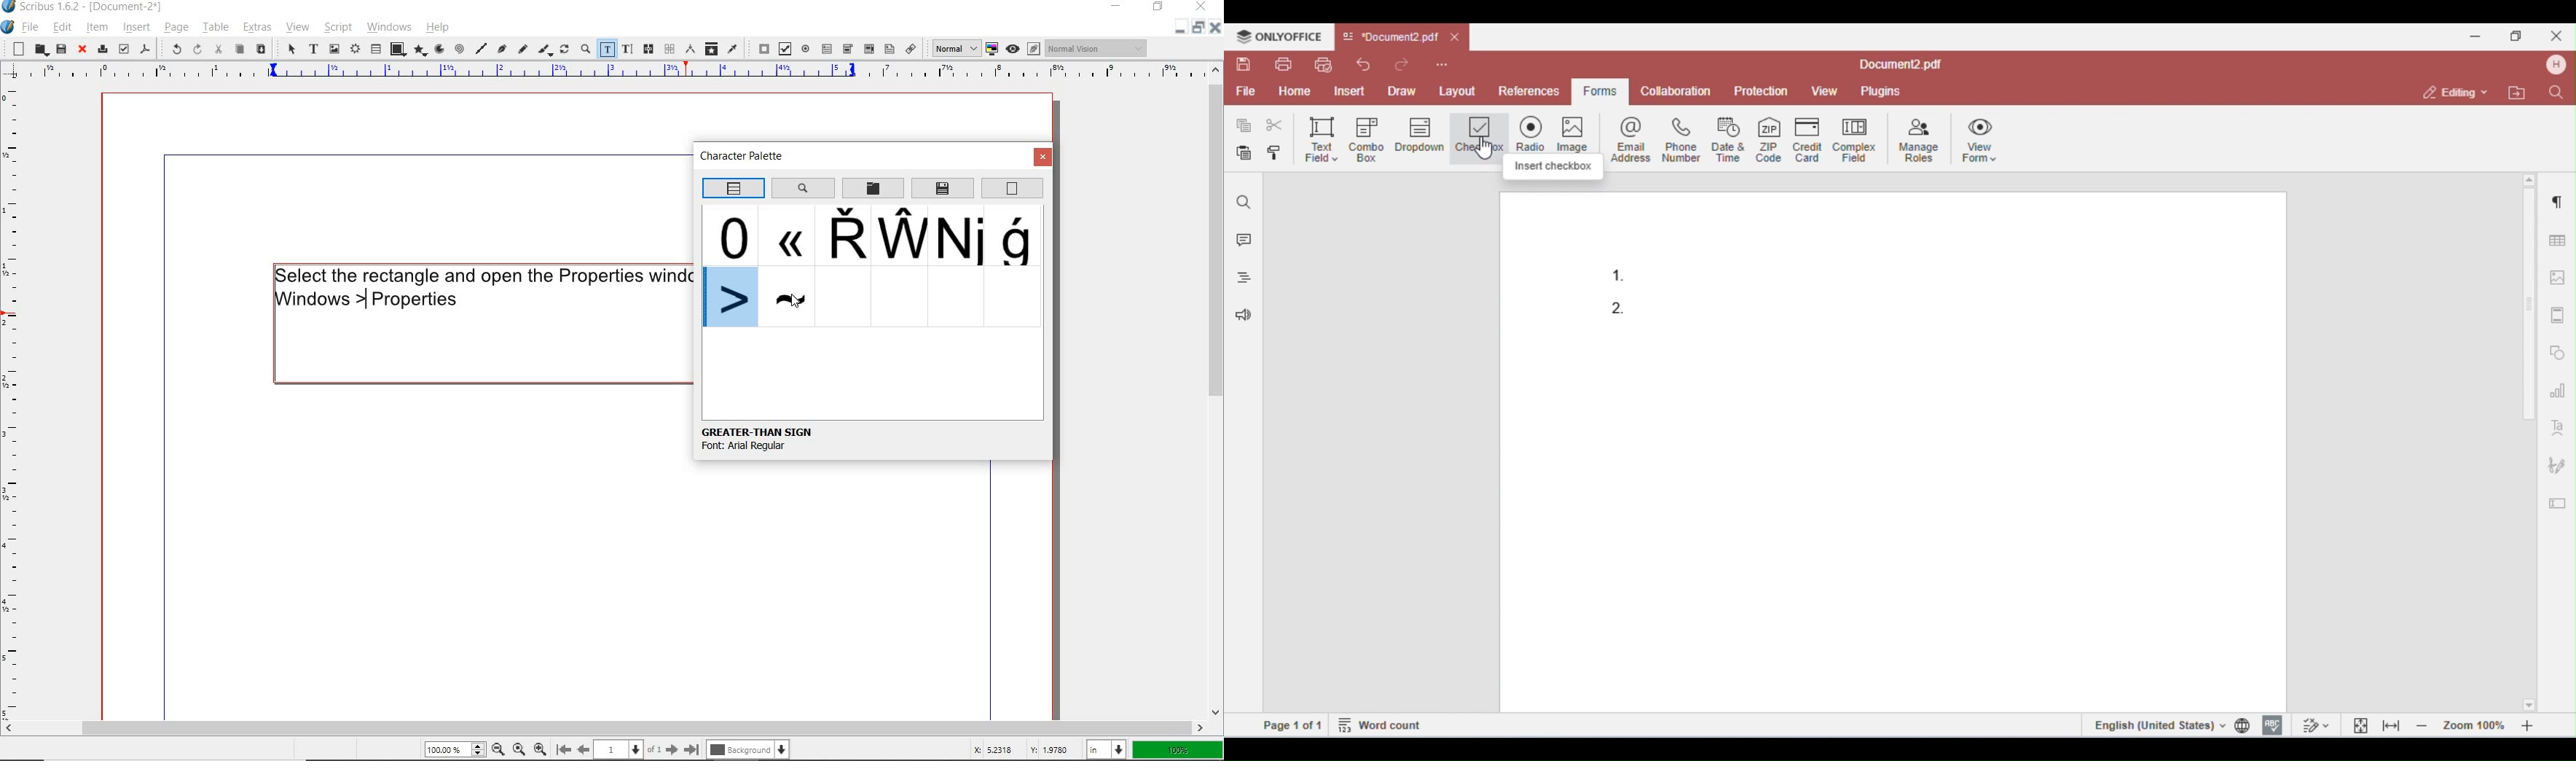 The width and height of the screenshot is (2576, 784). I want to click on great-than sign, so click(758, 432).